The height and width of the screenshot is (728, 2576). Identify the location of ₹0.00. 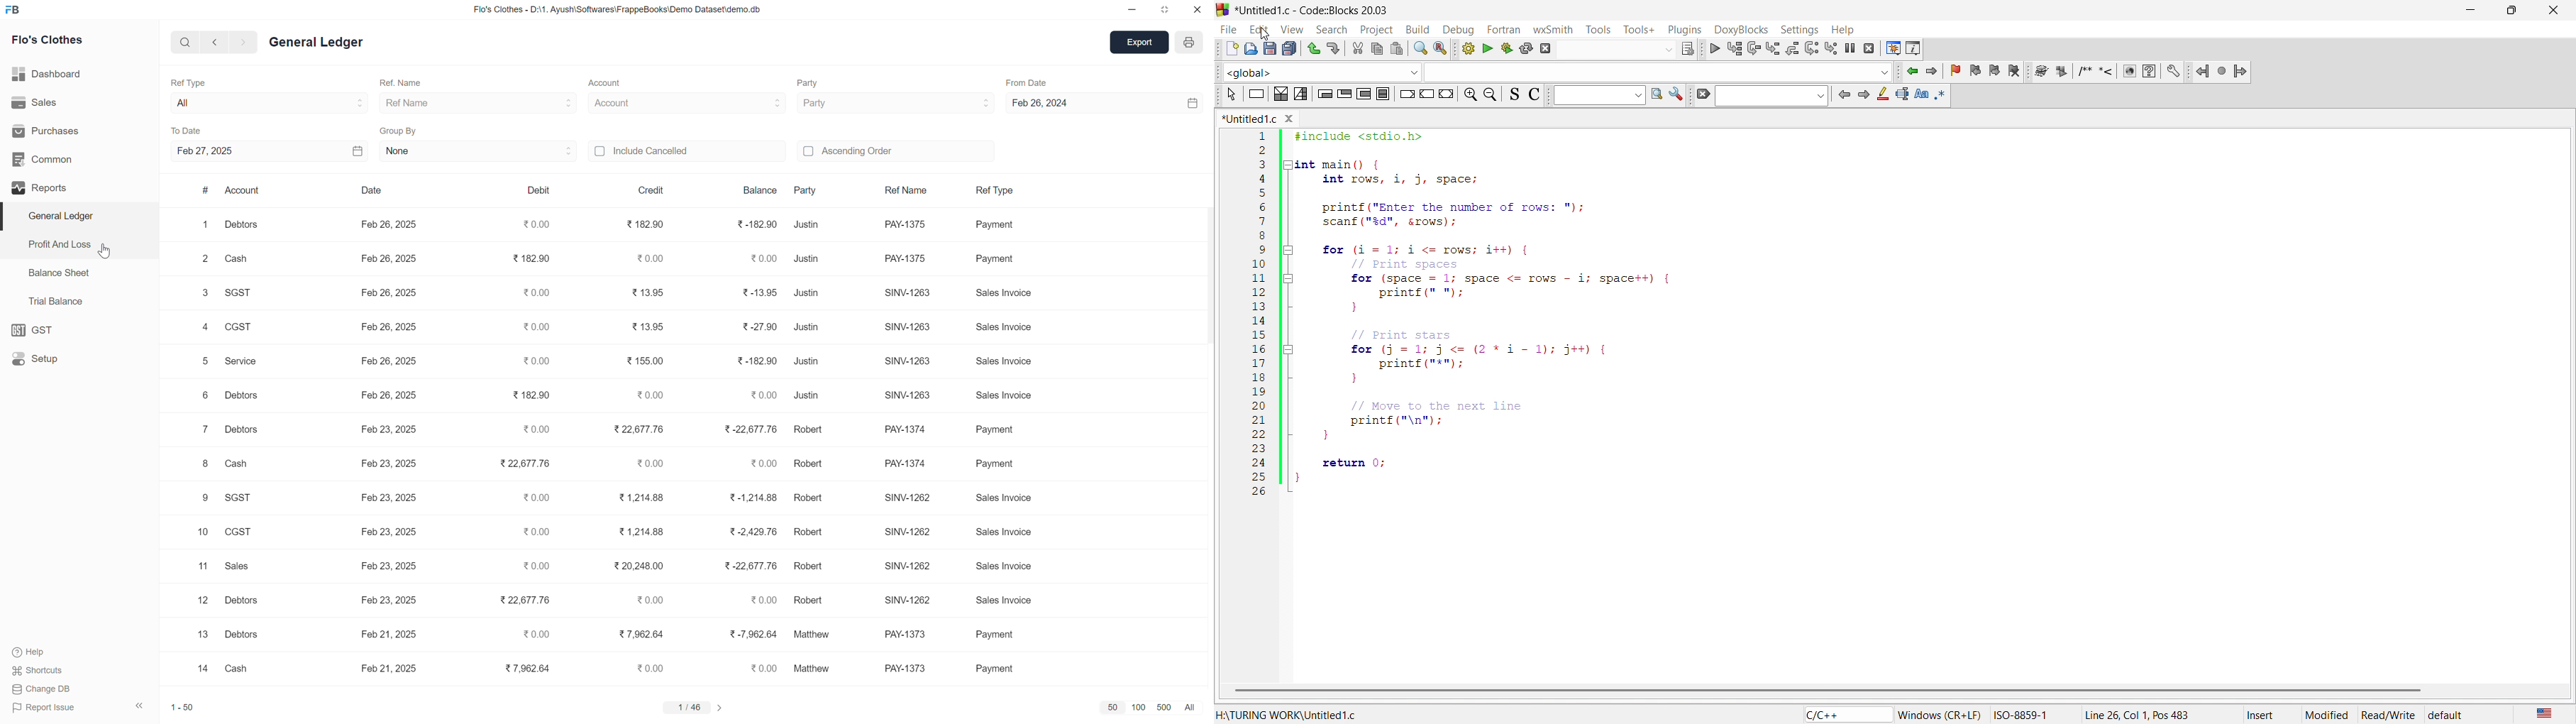
(533, 293).